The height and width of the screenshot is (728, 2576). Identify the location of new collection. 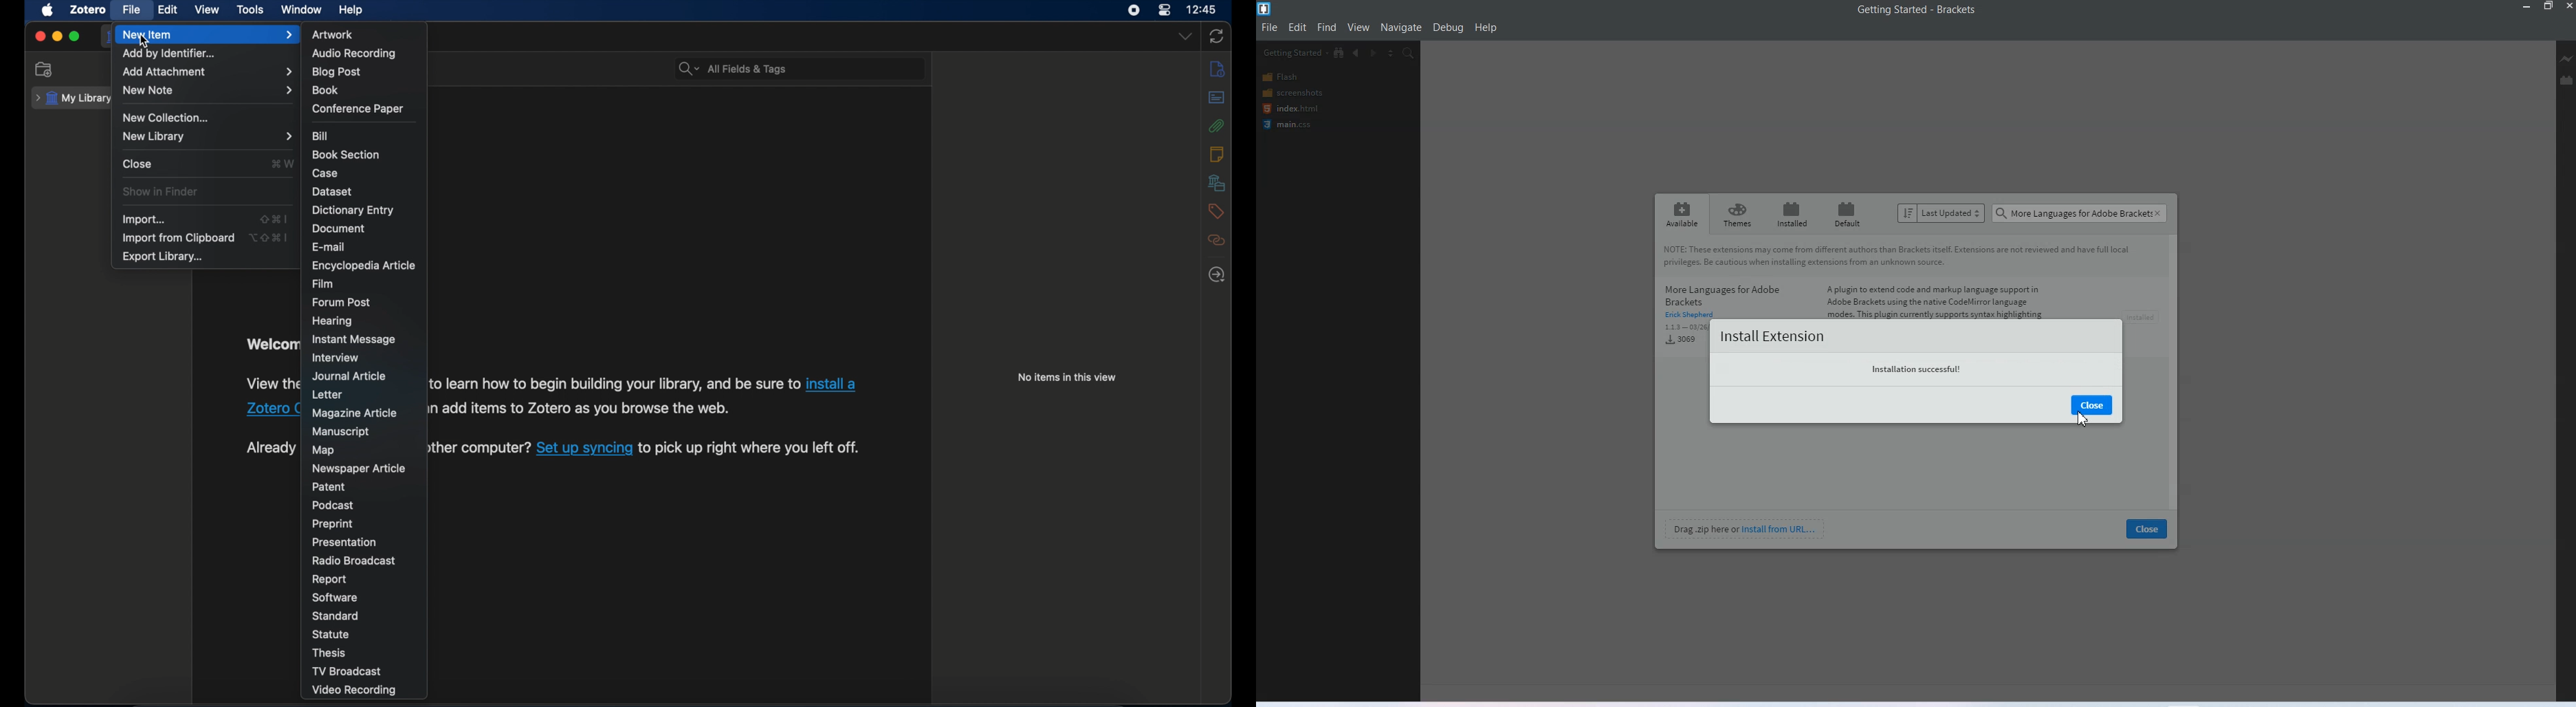
(46, 69).